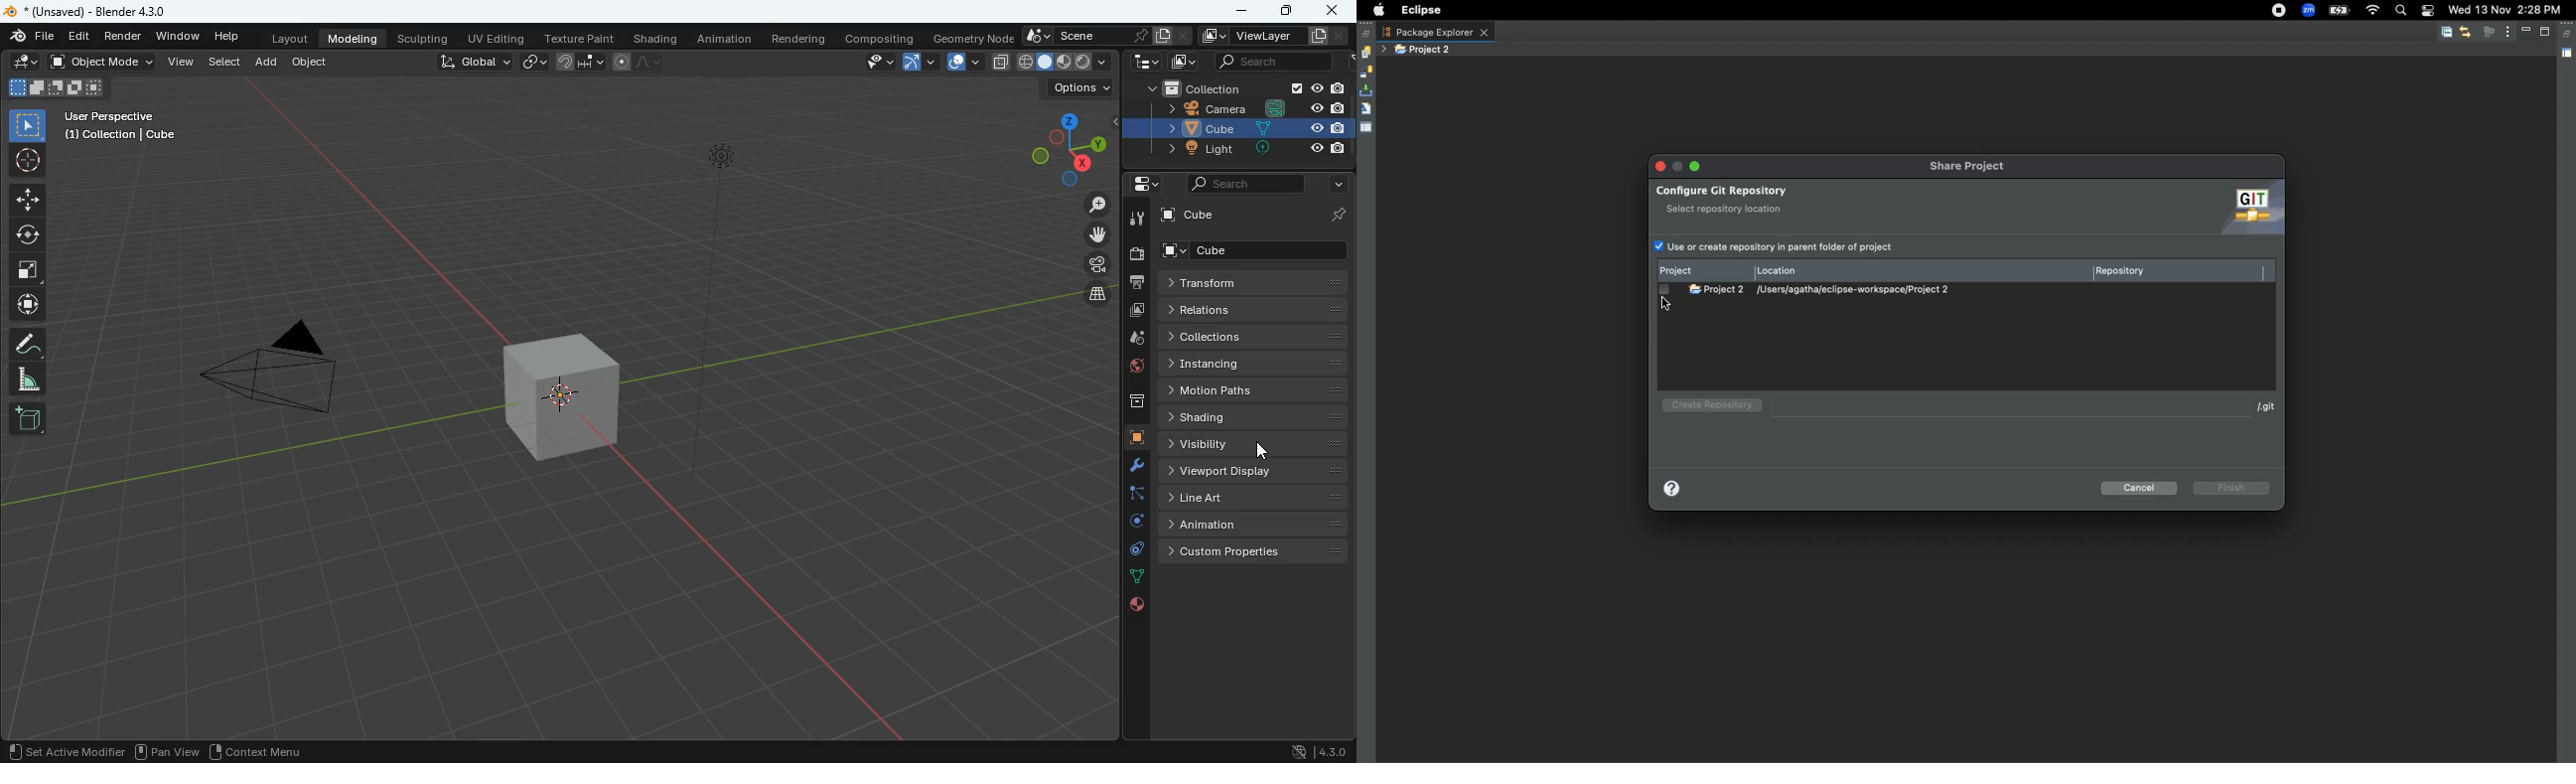 The width and height of the screenshot is (2576, 784). I want to click on motion paths, so click(1253, 388).